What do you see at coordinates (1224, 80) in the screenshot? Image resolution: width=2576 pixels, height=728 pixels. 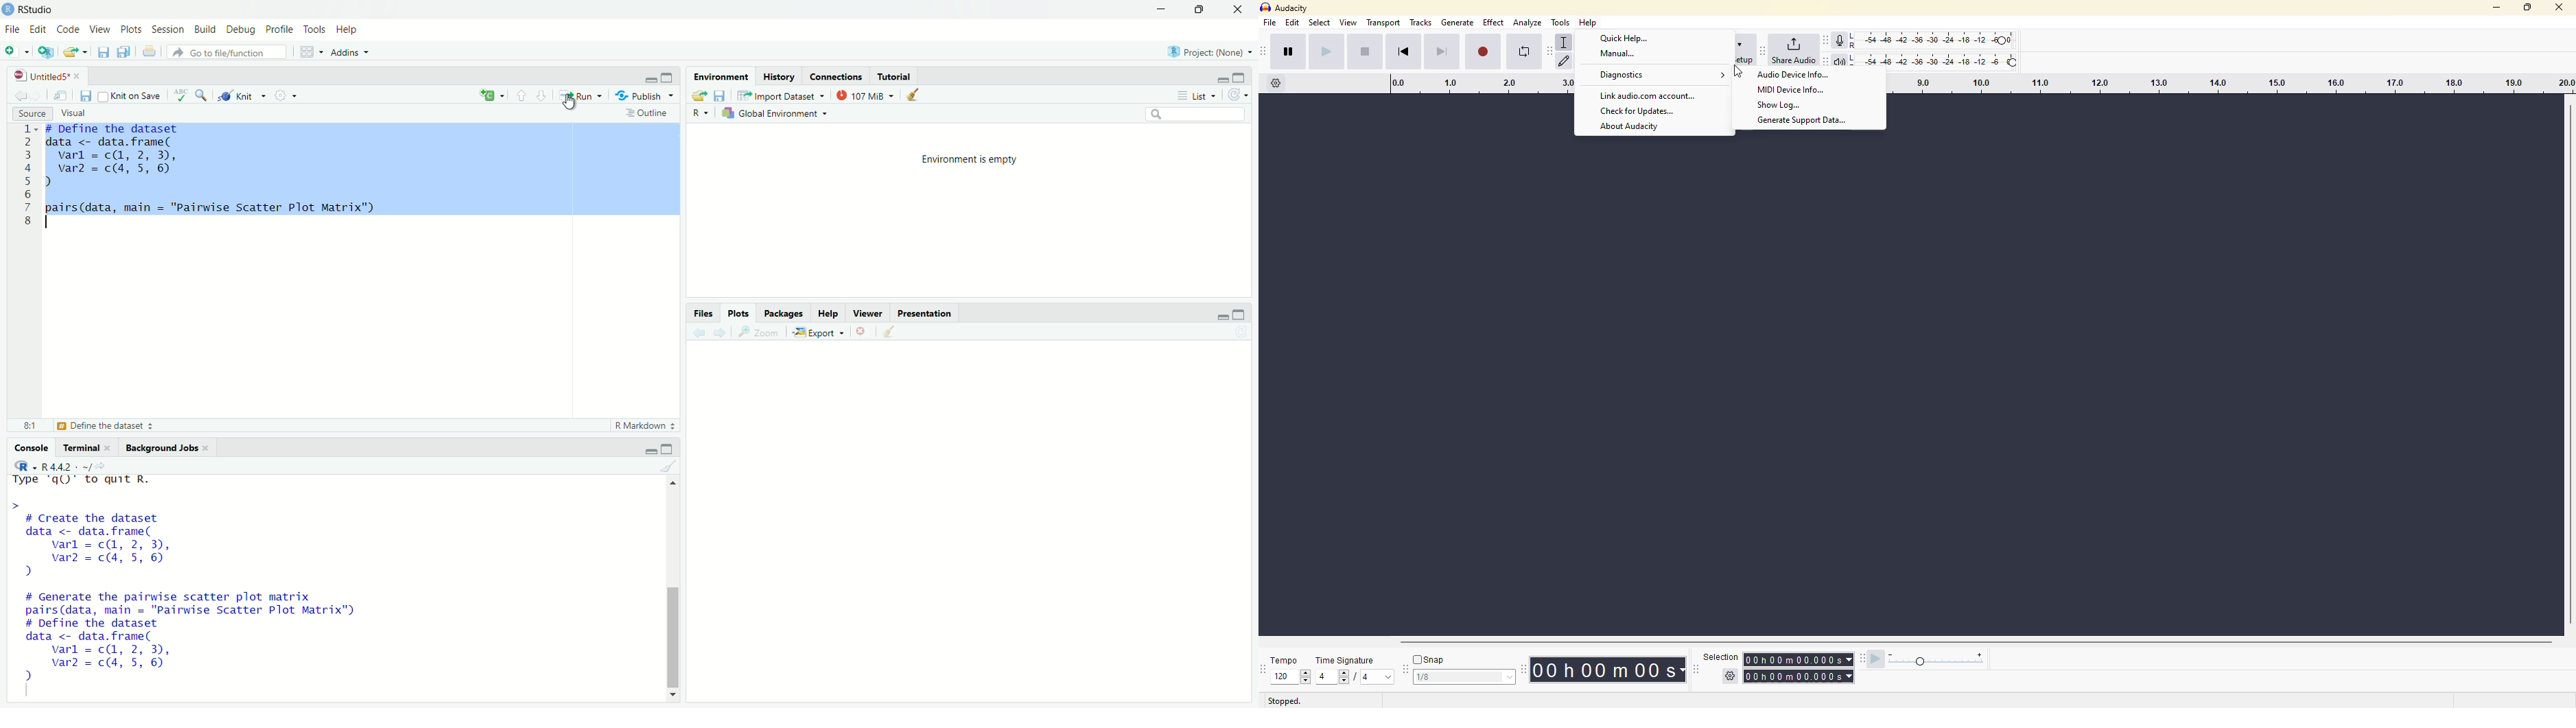 I see `Minimize` at bounding box center [1224, 80].